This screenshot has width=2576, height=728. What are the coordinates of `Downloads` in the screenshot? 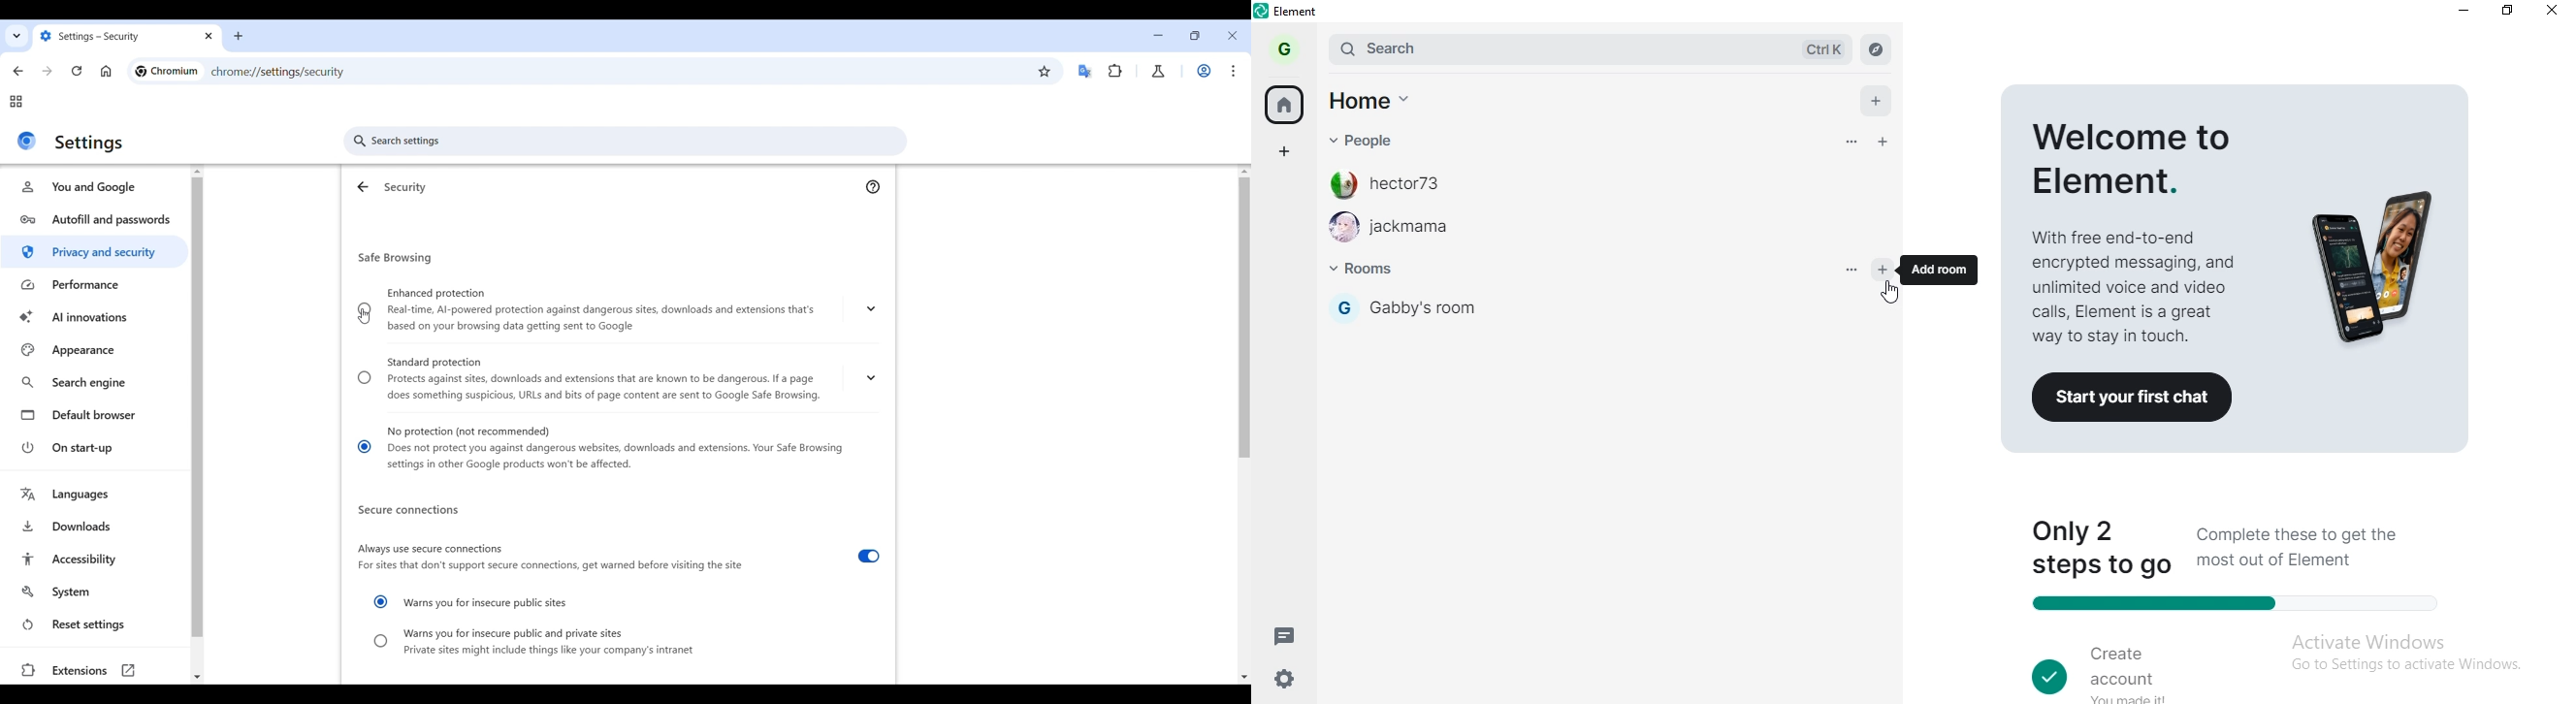 It's located at (96, 527).